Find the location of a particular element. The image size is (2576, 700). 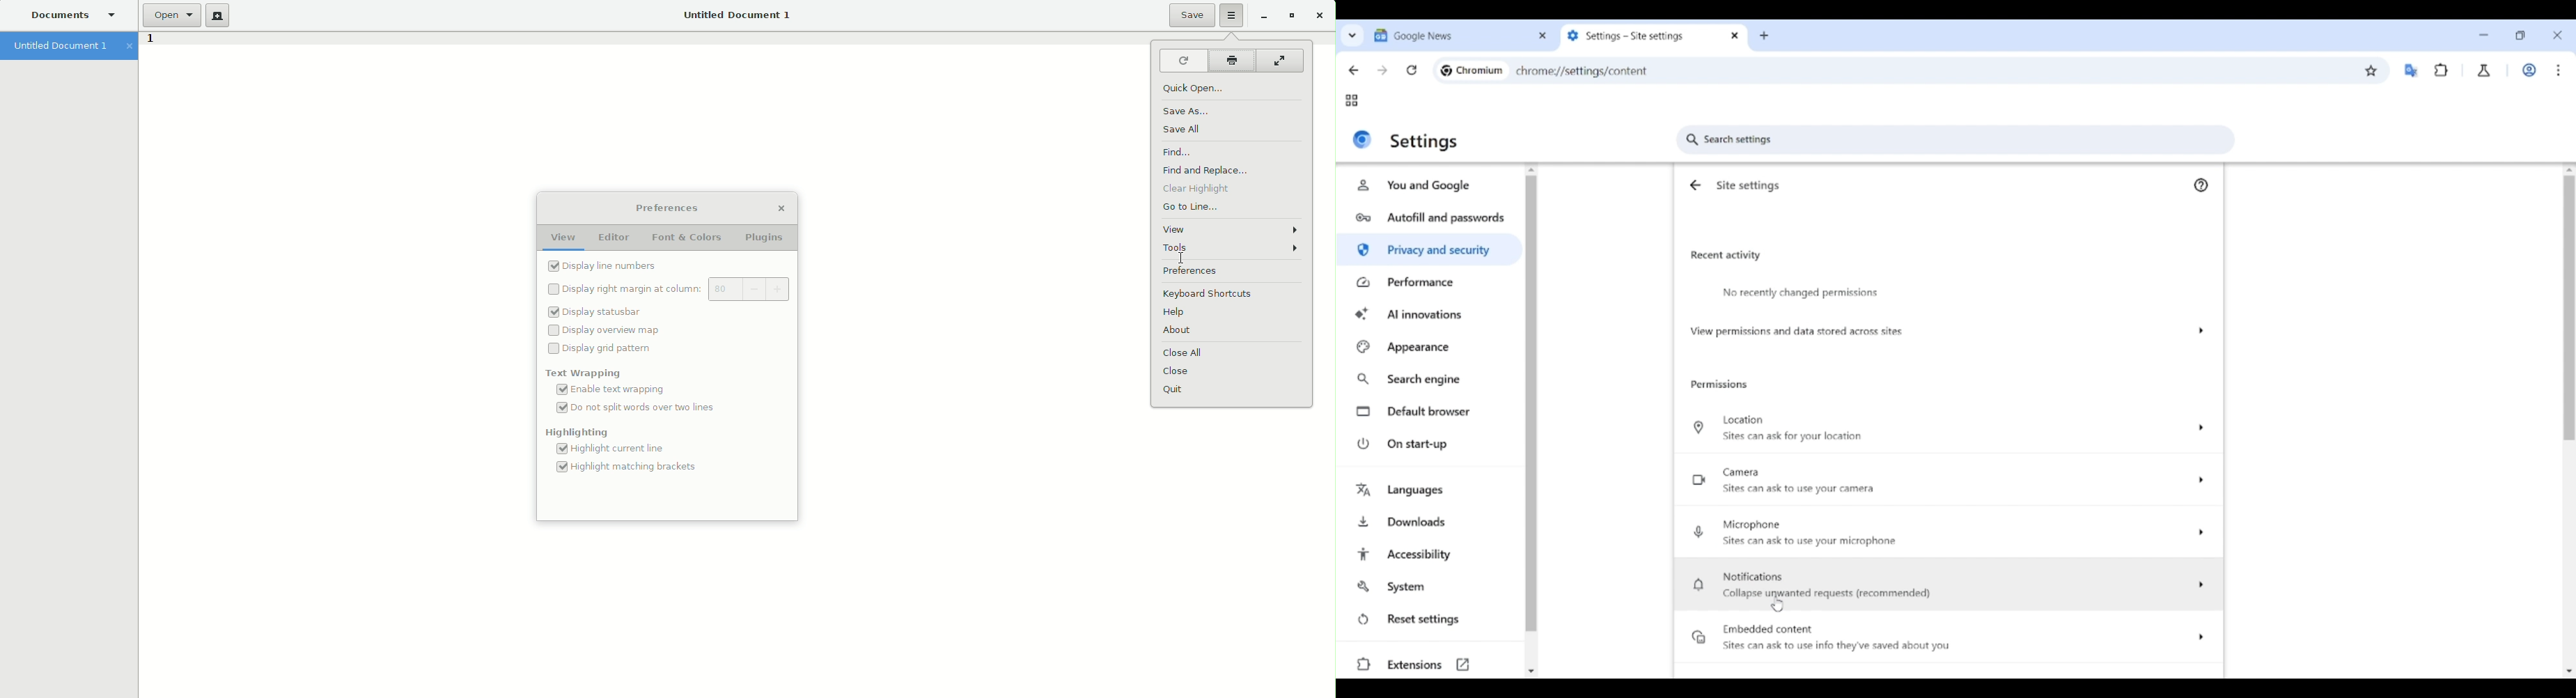

Camera options is located at coordinates (1949, 481).